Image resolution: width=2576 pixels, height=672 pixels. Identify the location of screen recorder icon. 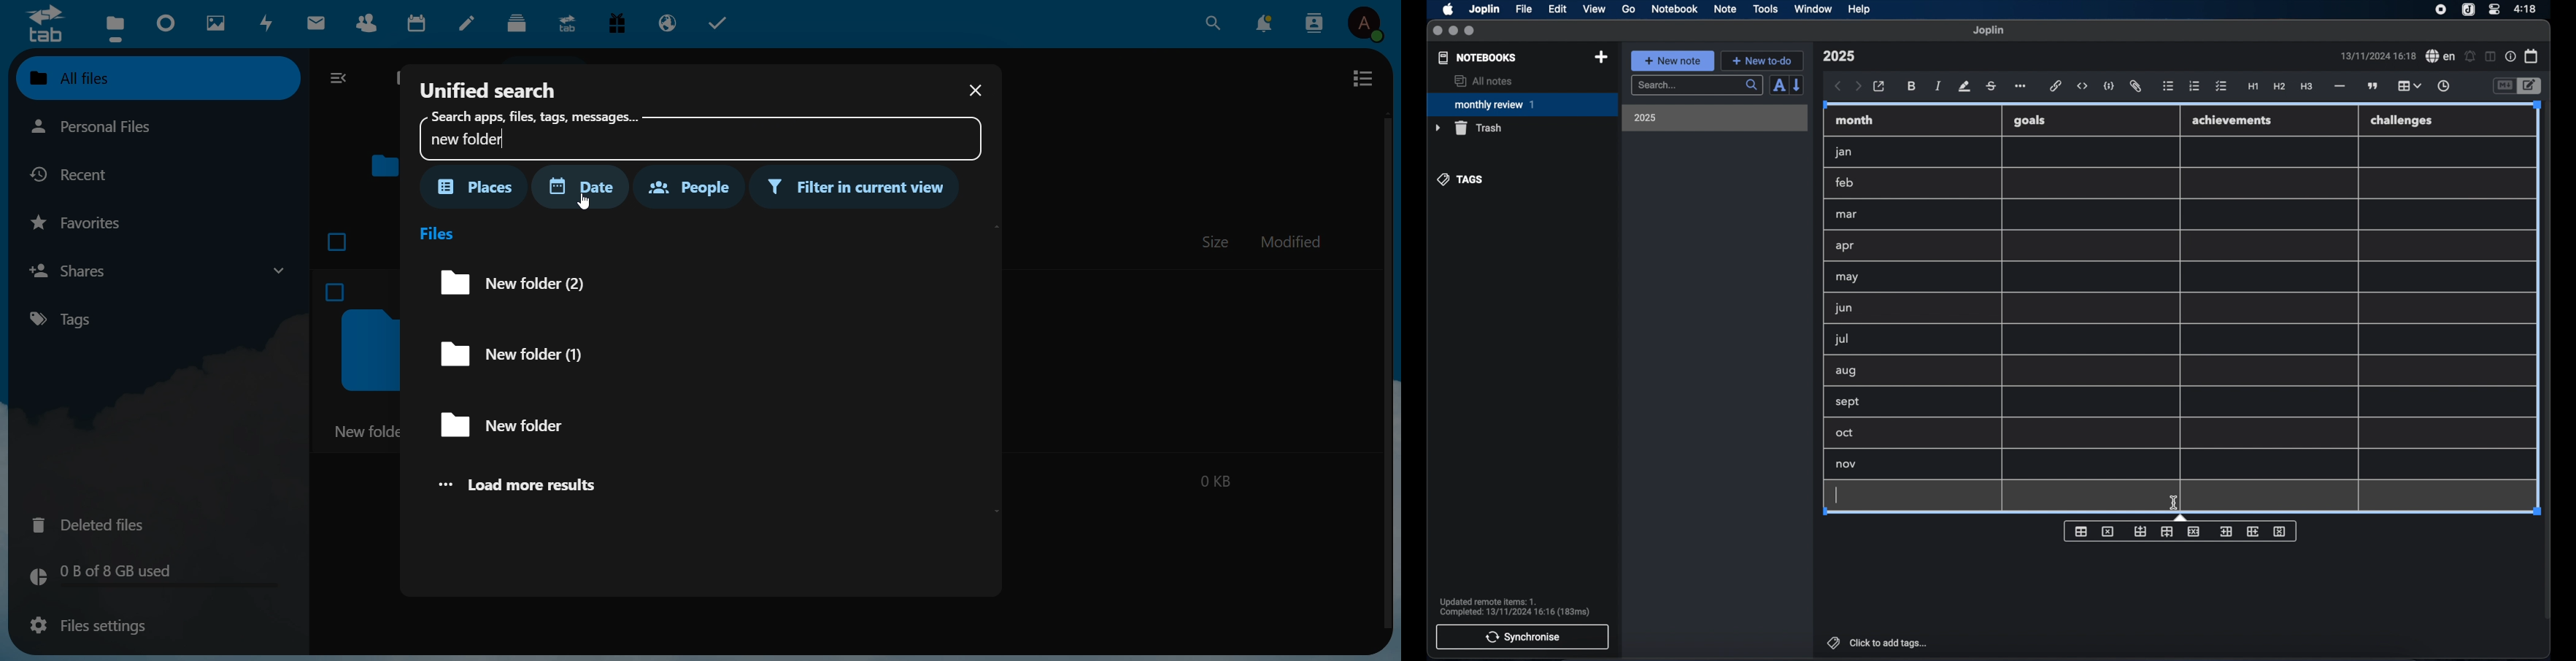
(2441, 10).